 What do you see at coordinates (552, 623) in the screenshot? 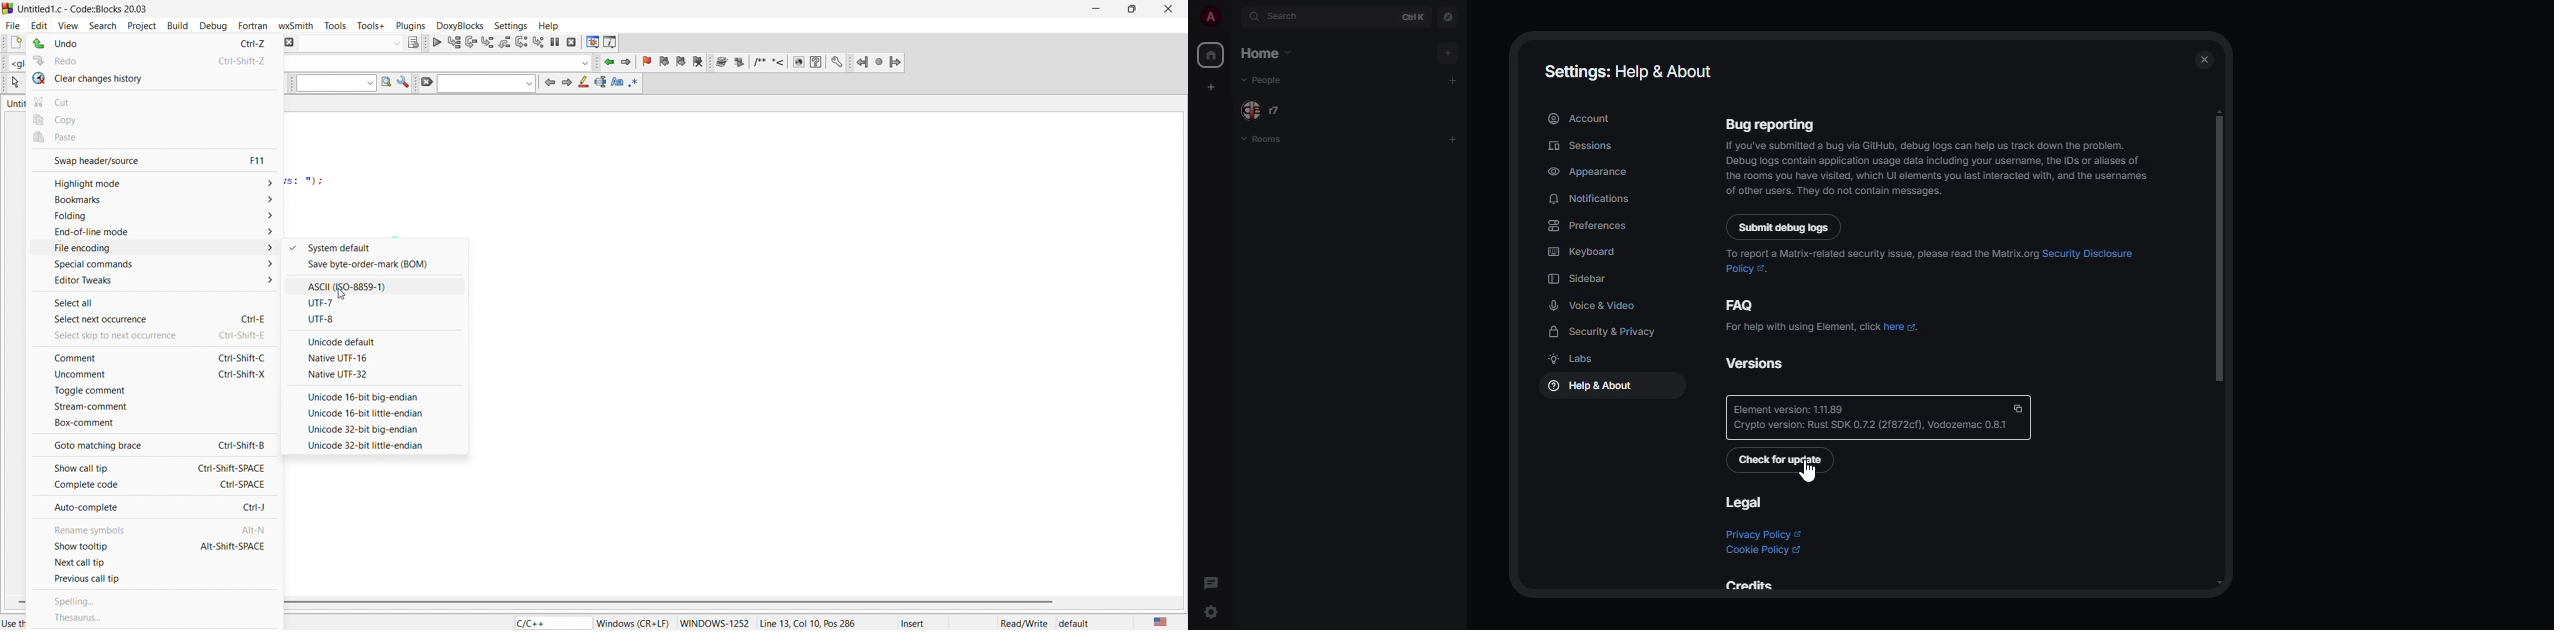
I see `C/C++` at bounding box center [552, 623].